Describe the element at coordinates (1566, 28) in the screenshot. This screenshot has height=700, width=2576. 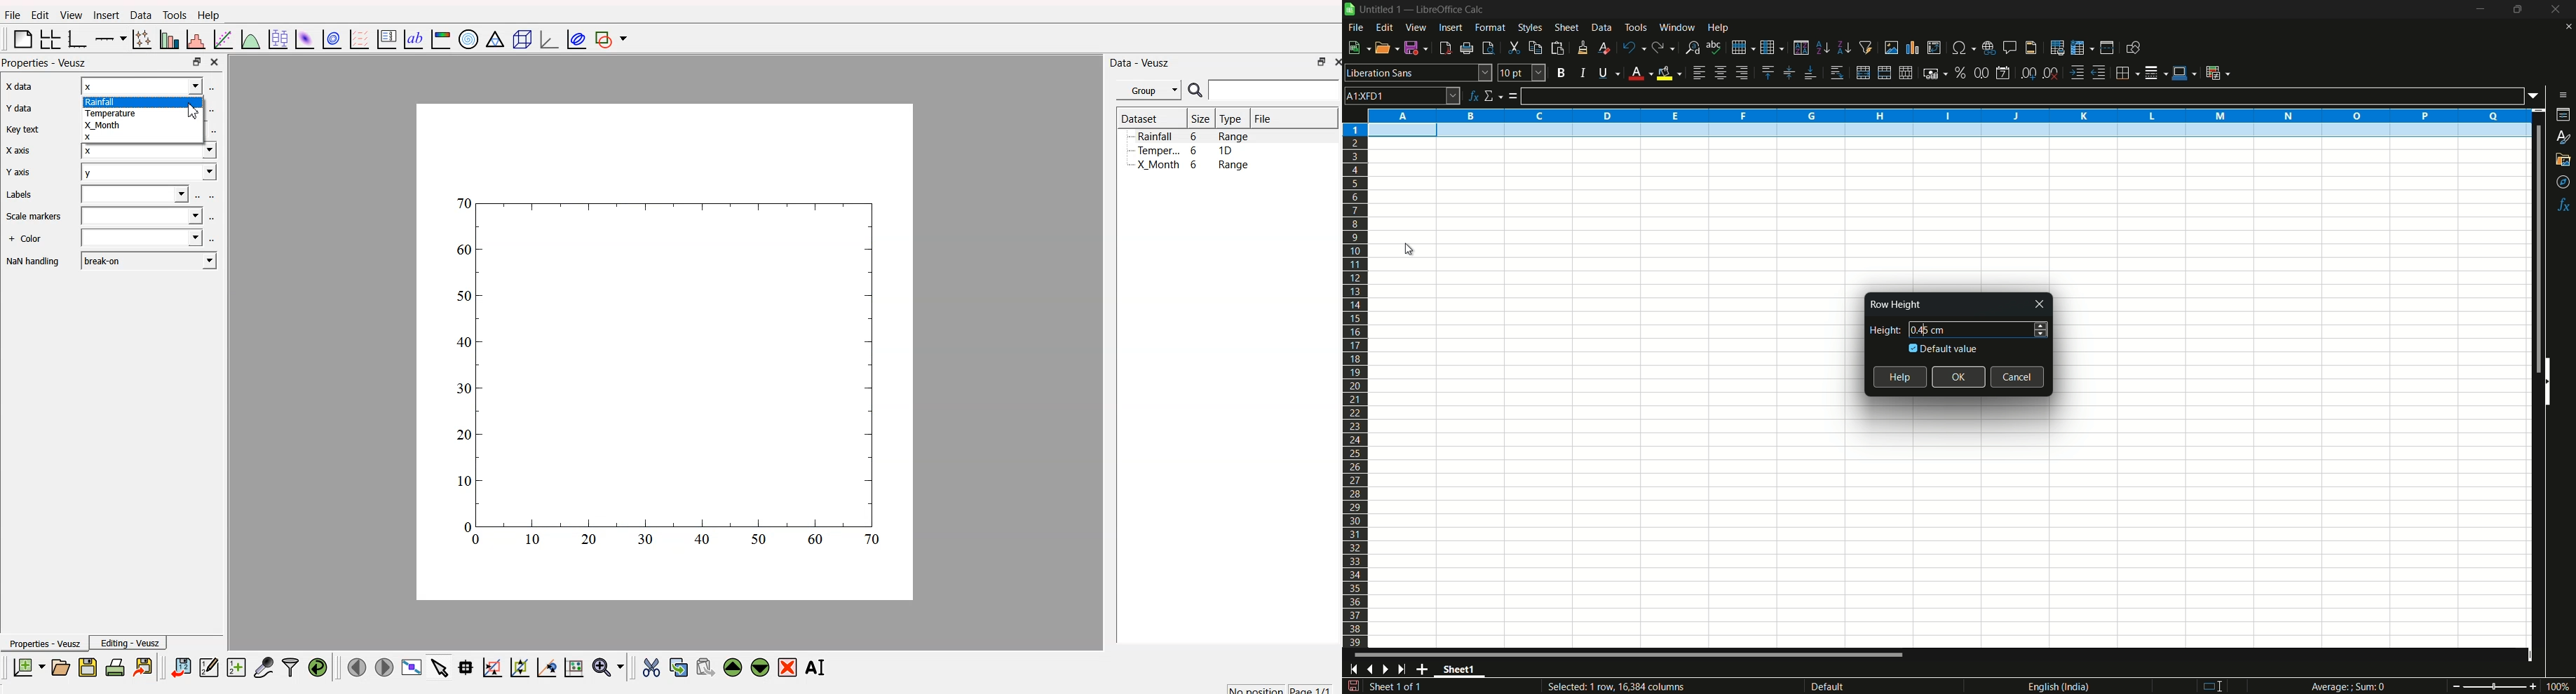
I see `sheet menu` at that location.